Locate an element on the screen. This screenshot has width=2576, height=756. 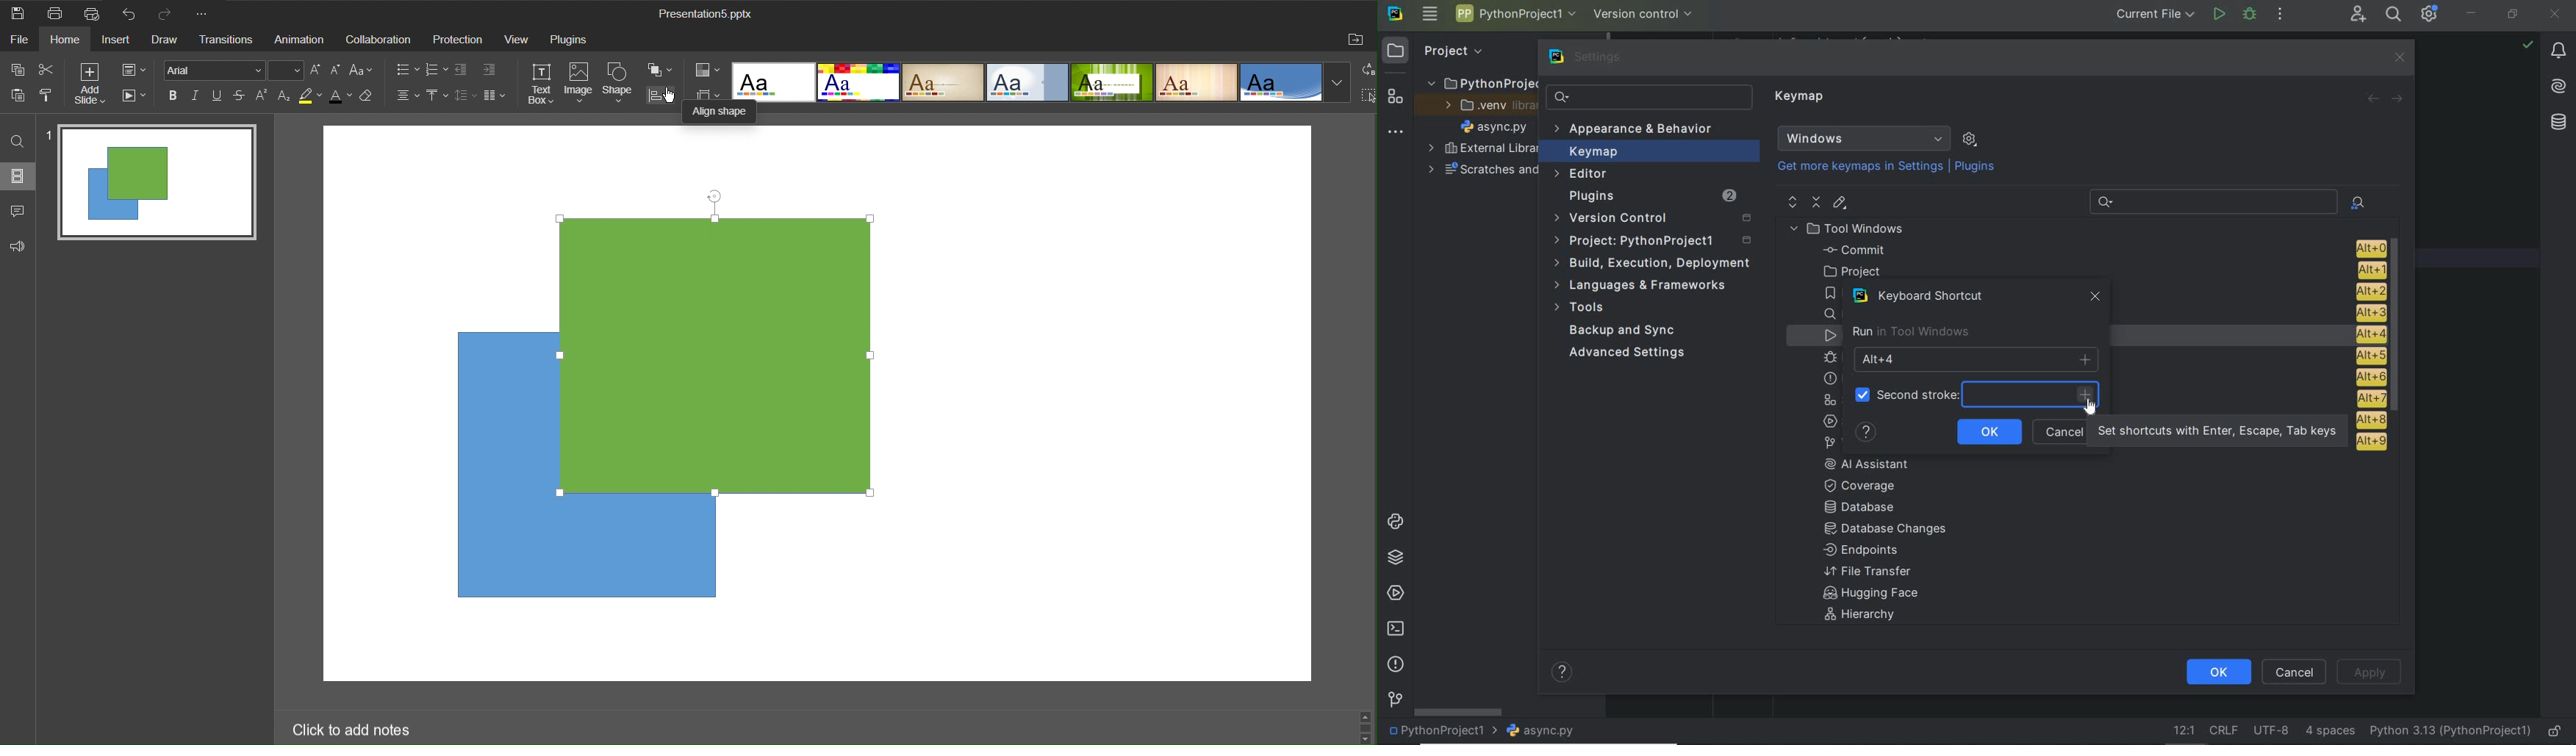
Animation is located at coordinates (301, 40).